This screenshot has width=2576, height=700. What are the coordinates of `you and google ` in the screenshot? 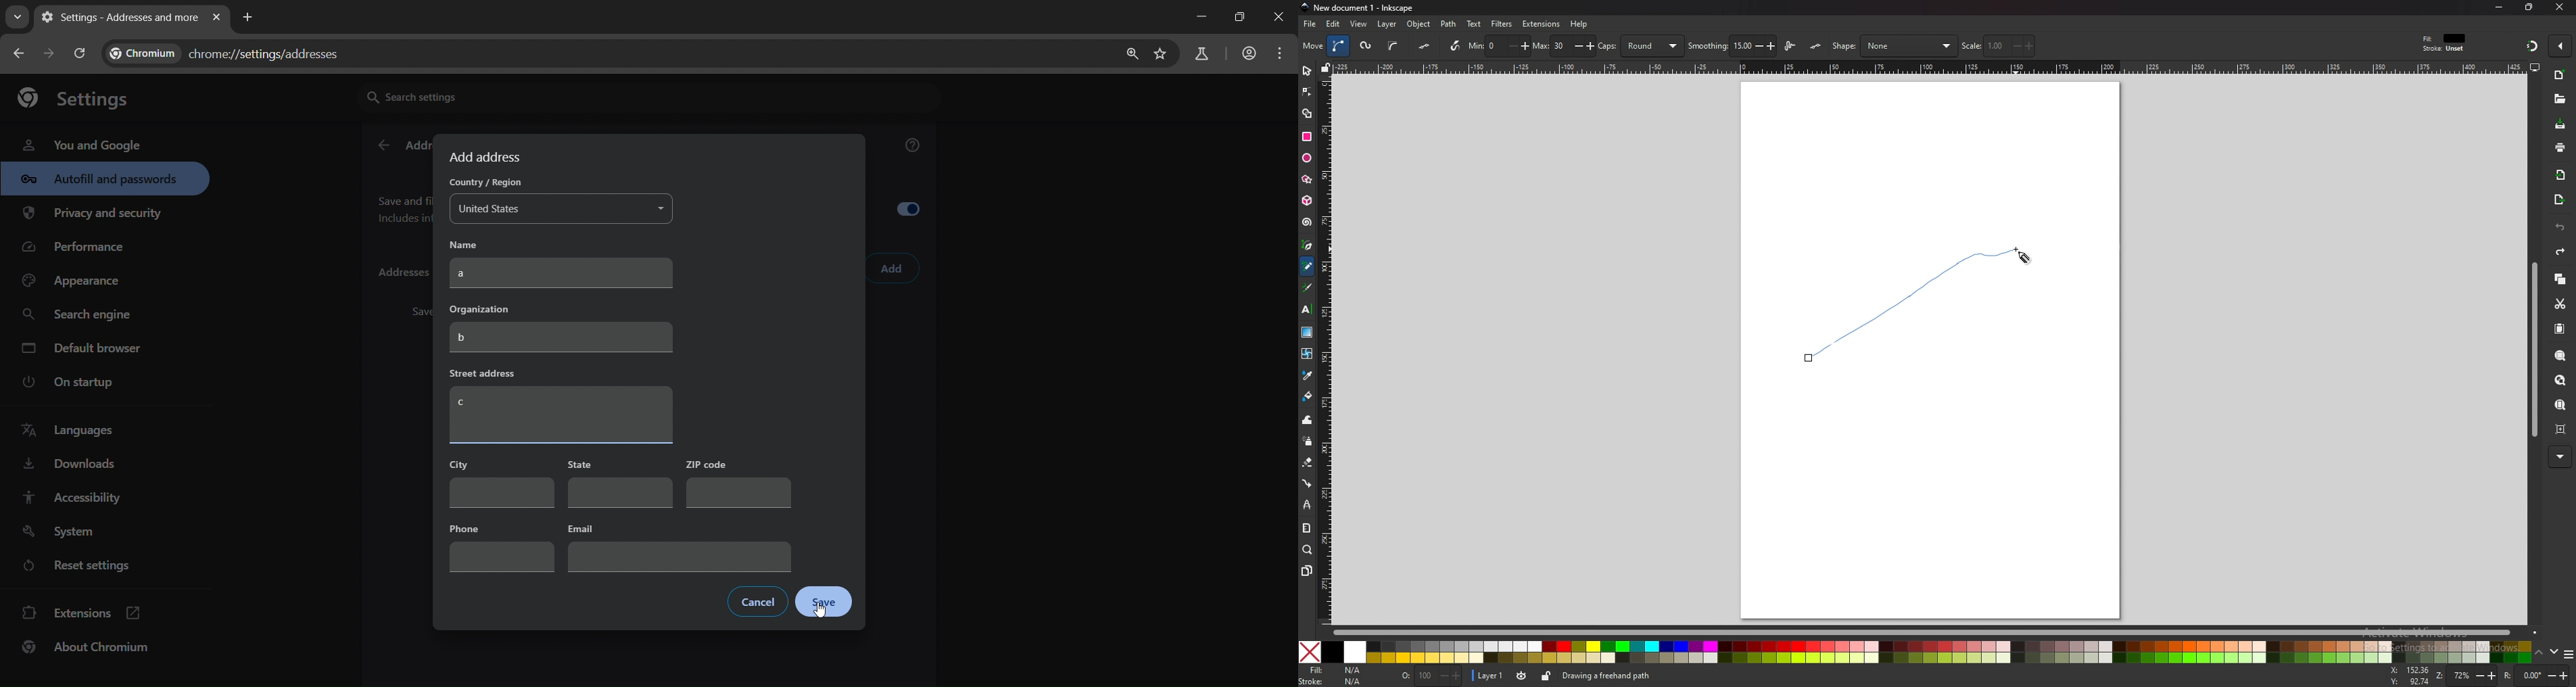 It's located at (81, 143).